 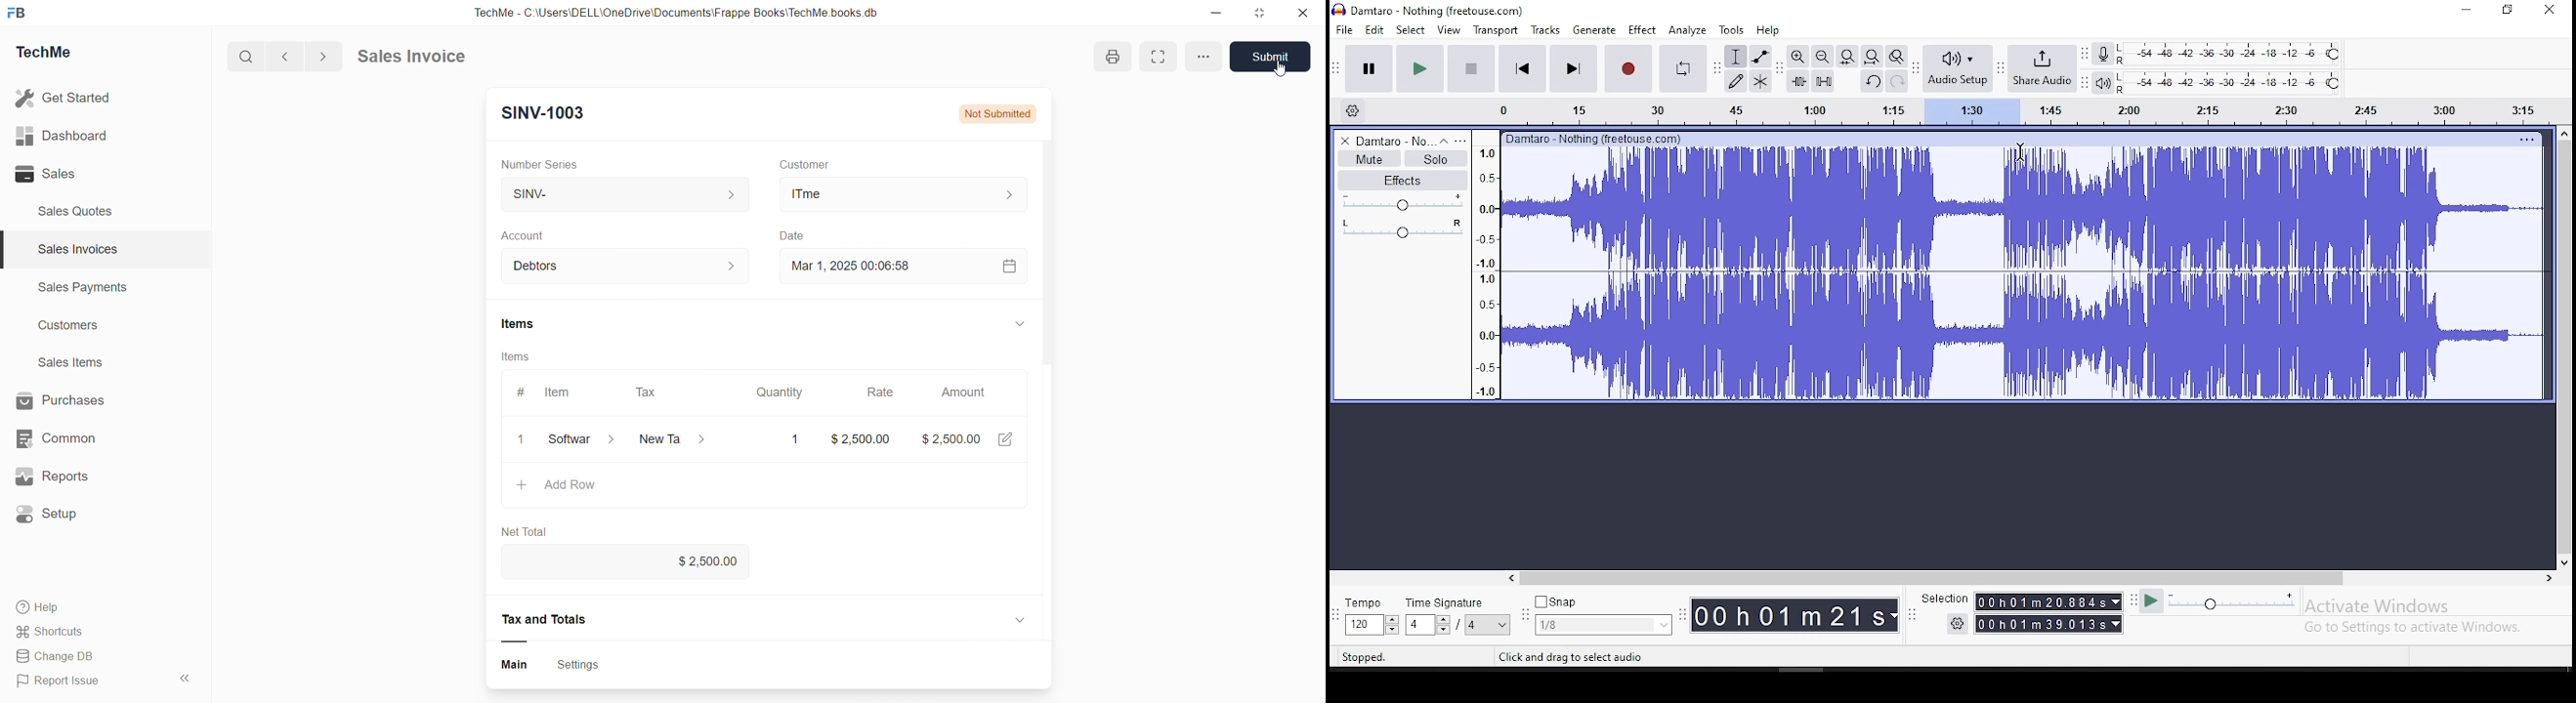 I want to click on Settings, so click(x=585, y=666).